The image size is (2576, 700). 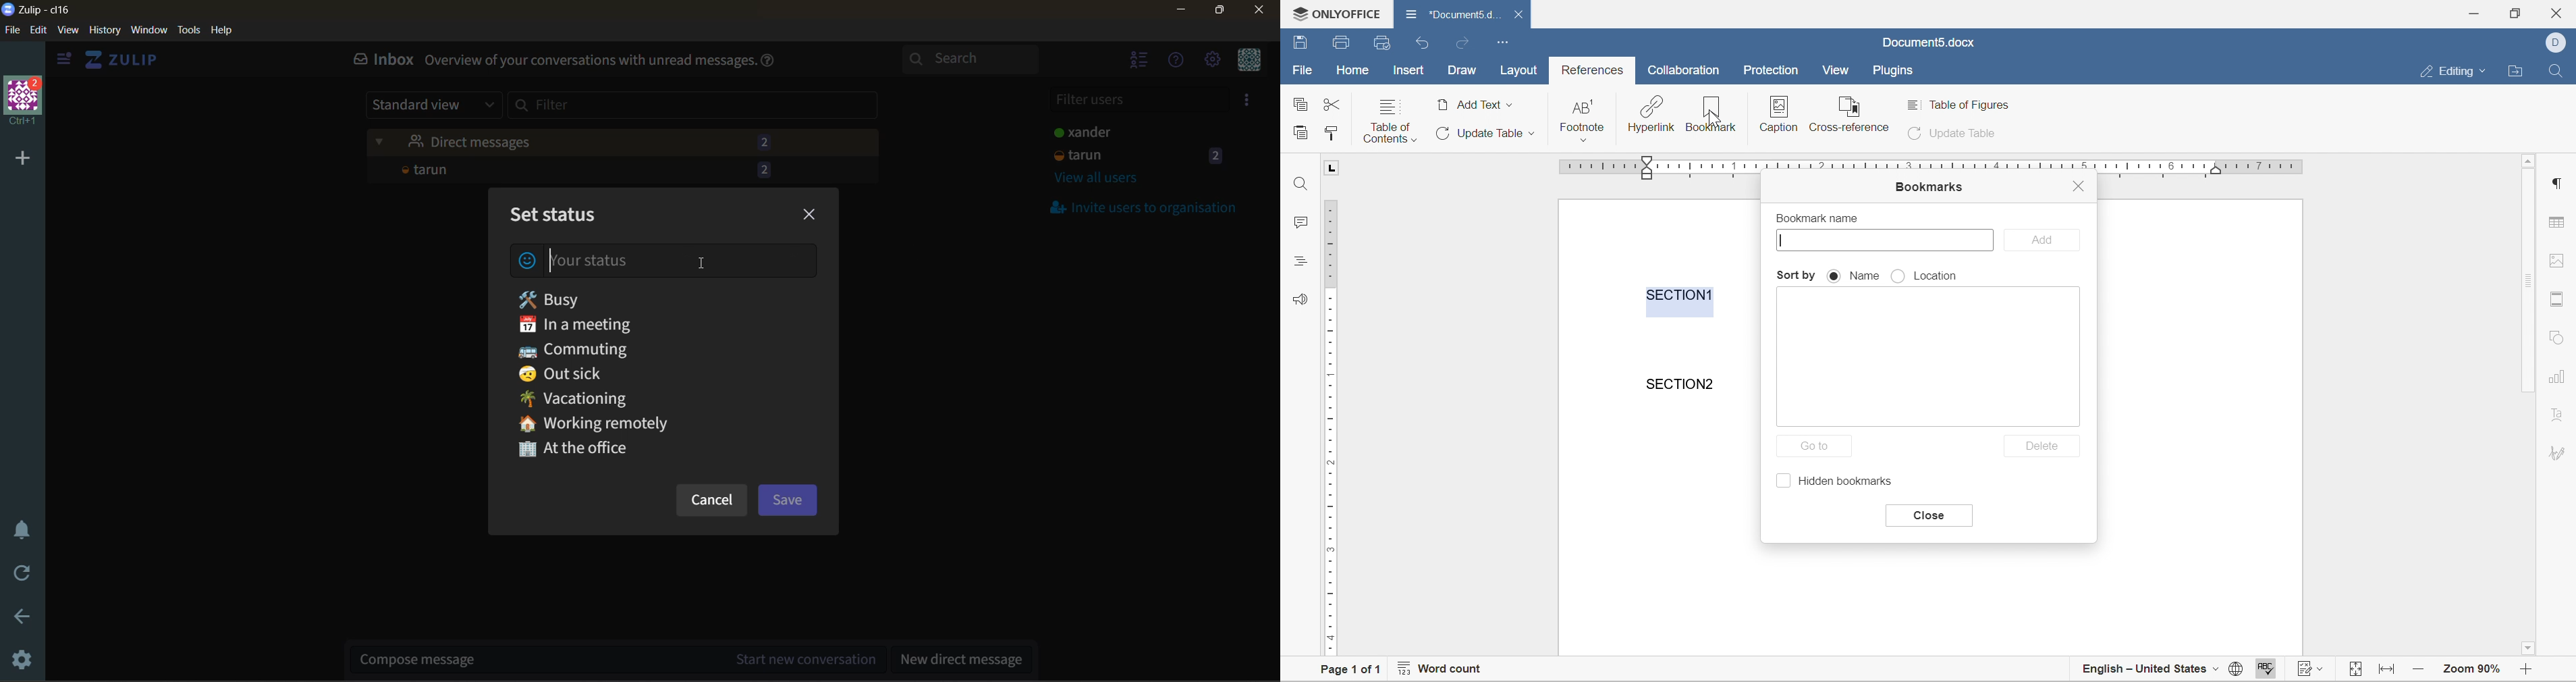 I want to click on close, so click(x=814, y=212).